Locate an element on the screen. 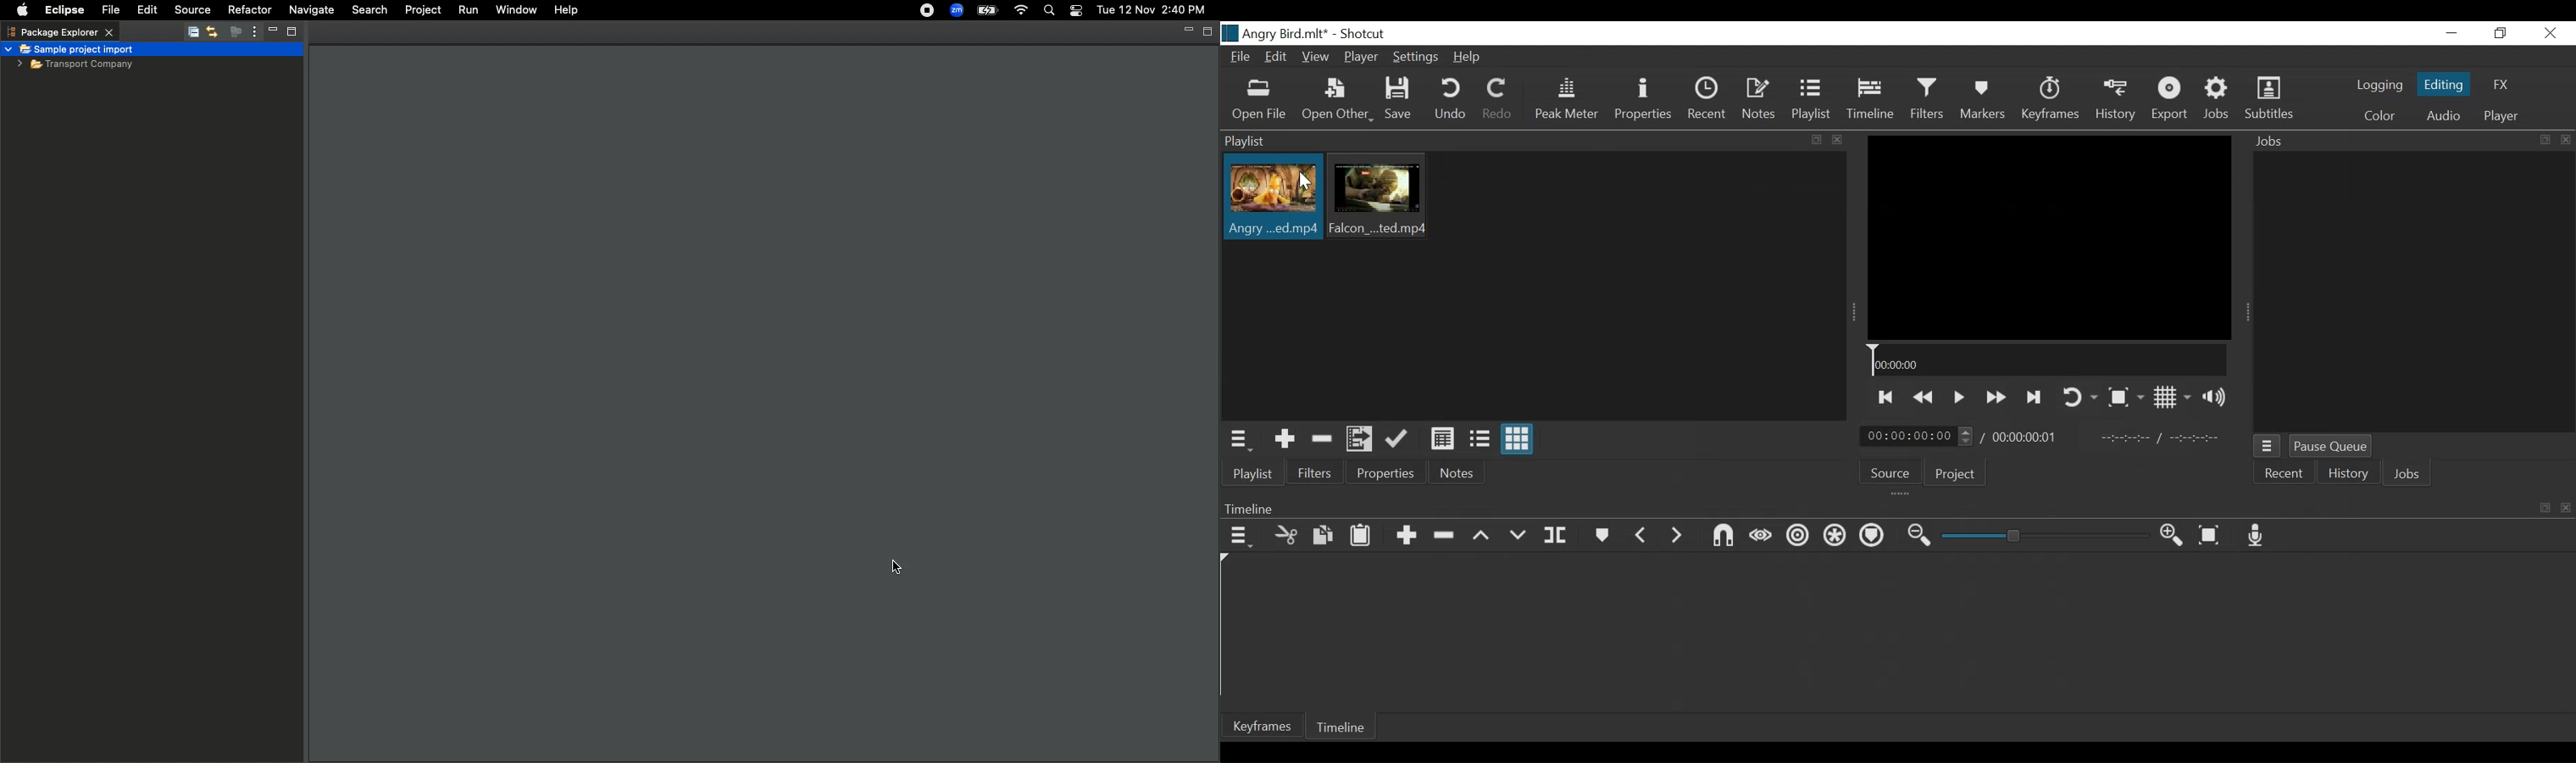 The height and width of the screenshot is (784, 2576). Help is located at coordinates (1471, 57).